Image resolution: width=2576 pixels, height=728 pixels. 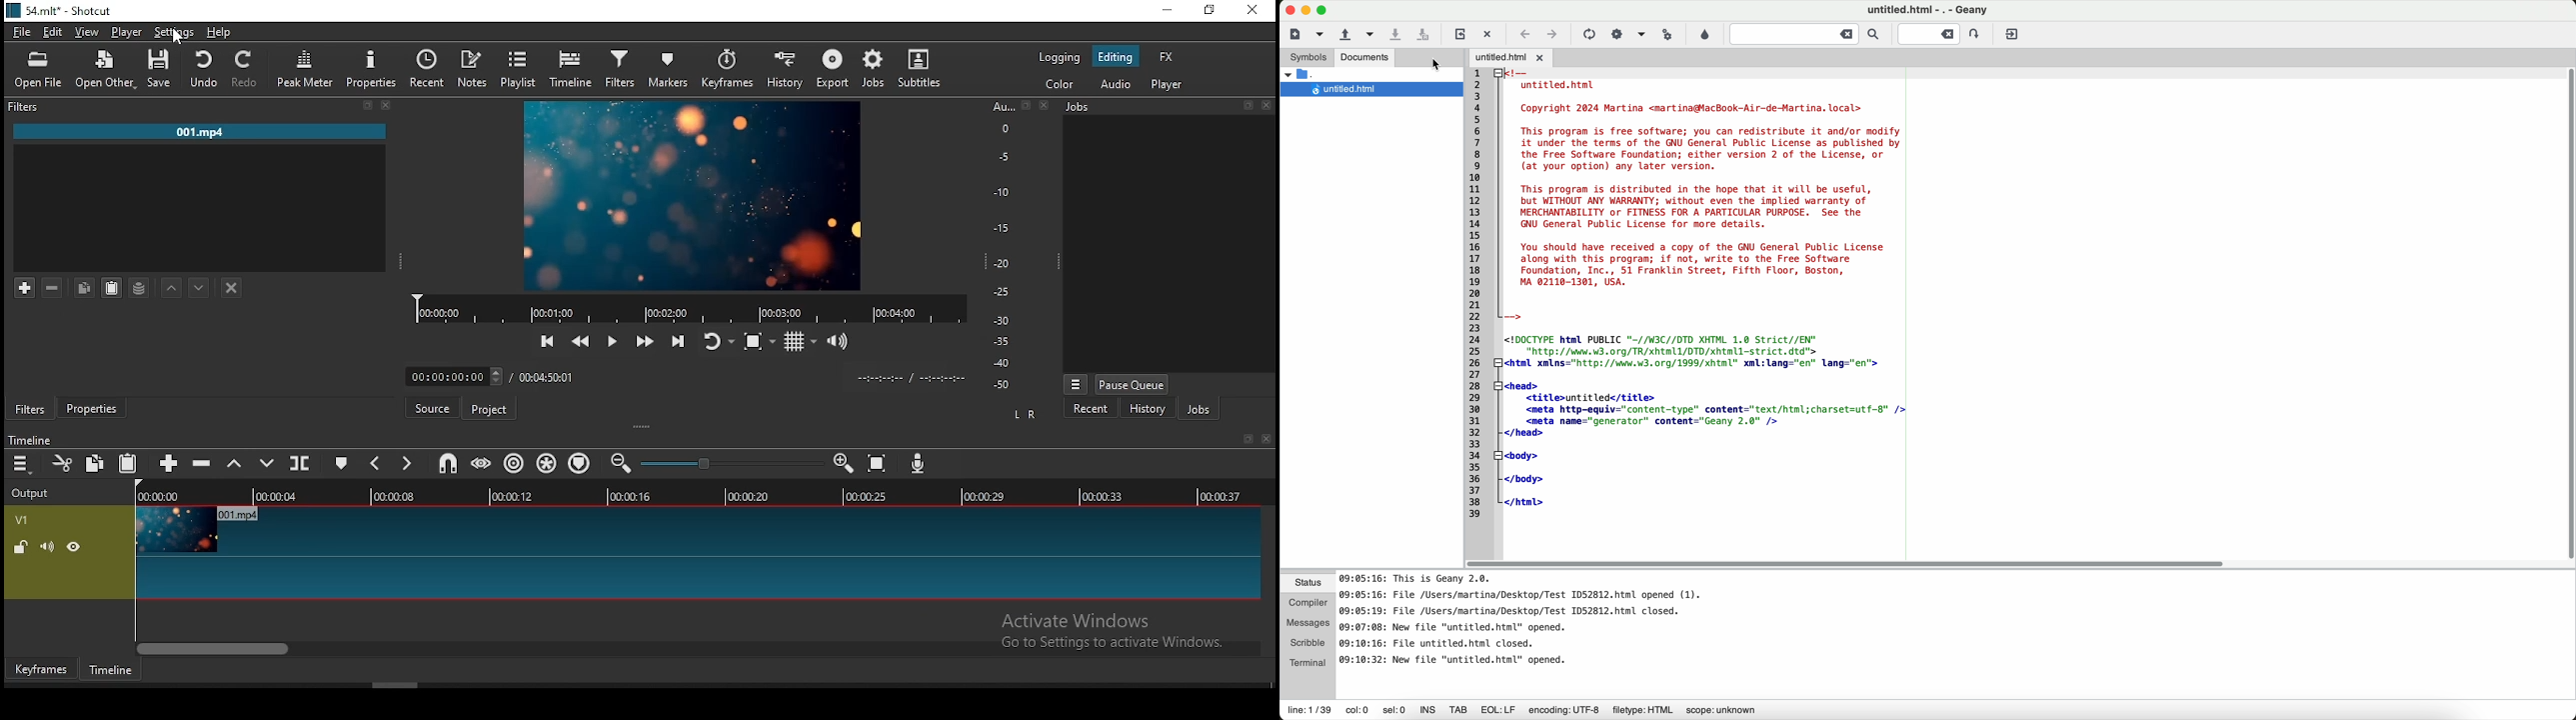 I want to click on deselect filter, so click(x=233, y=289).